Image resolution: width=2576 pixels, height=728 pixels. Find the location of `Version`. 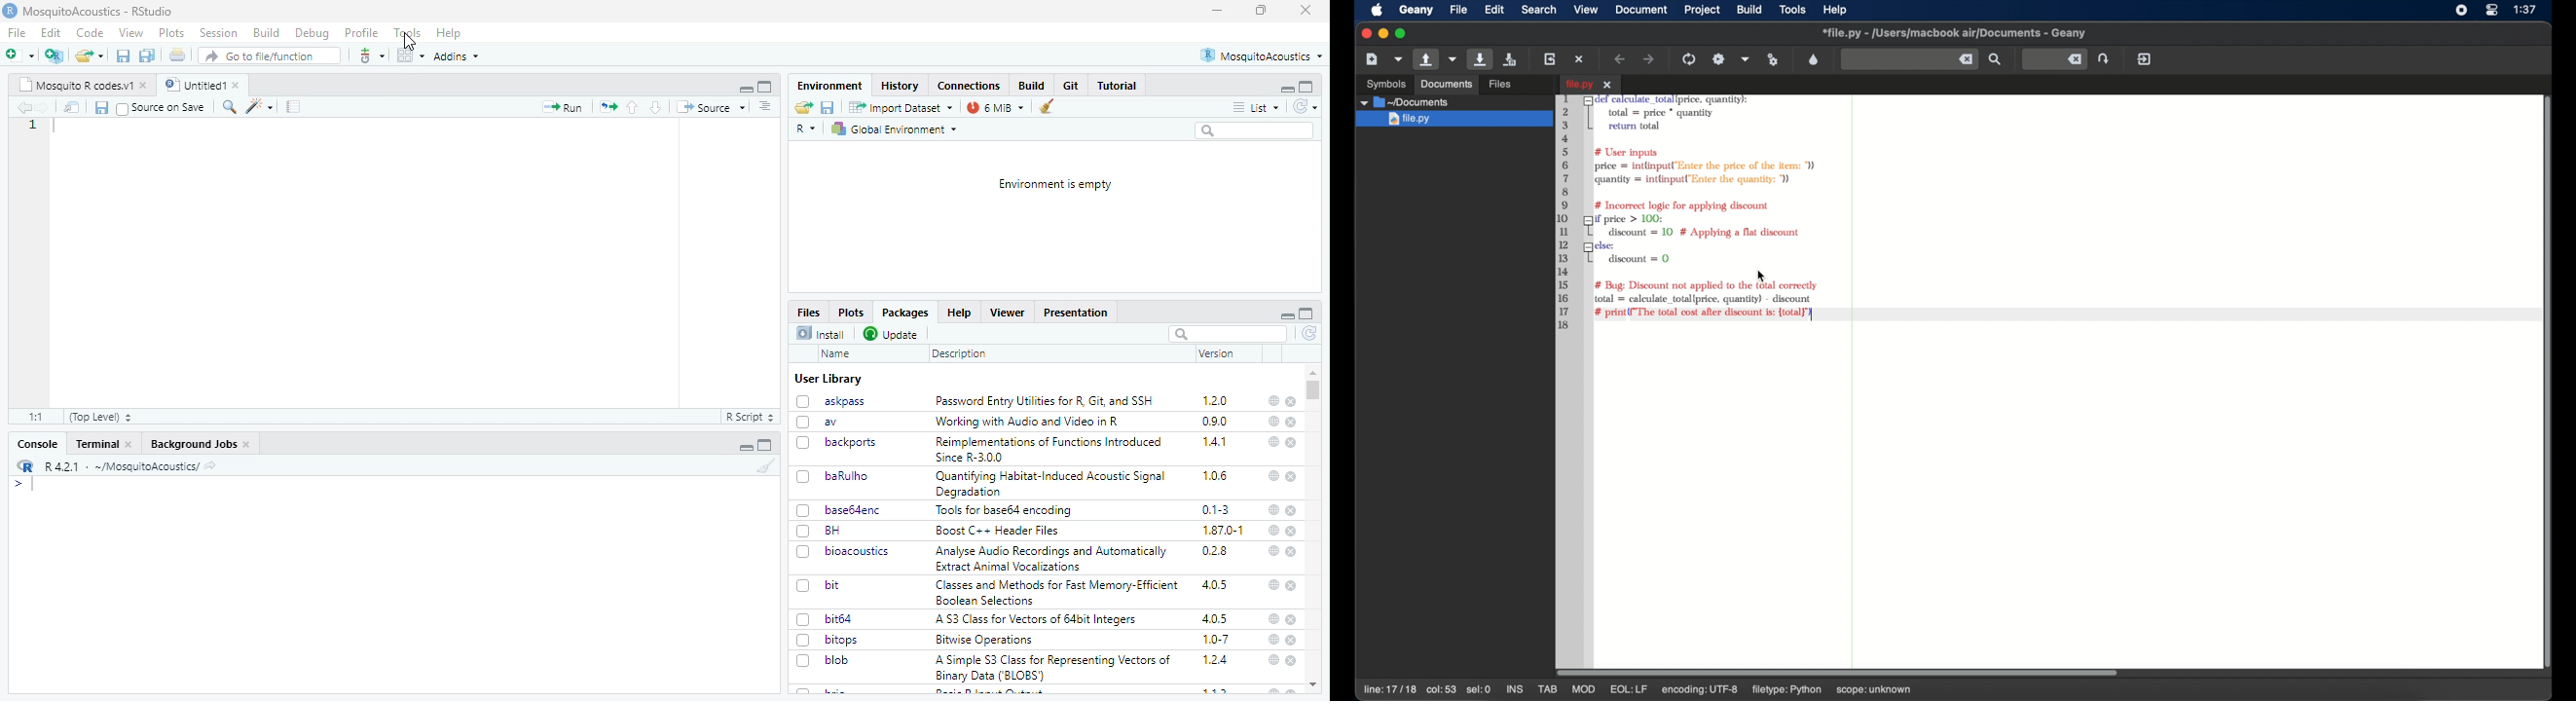

Version is located at coordinates (1218, 353).